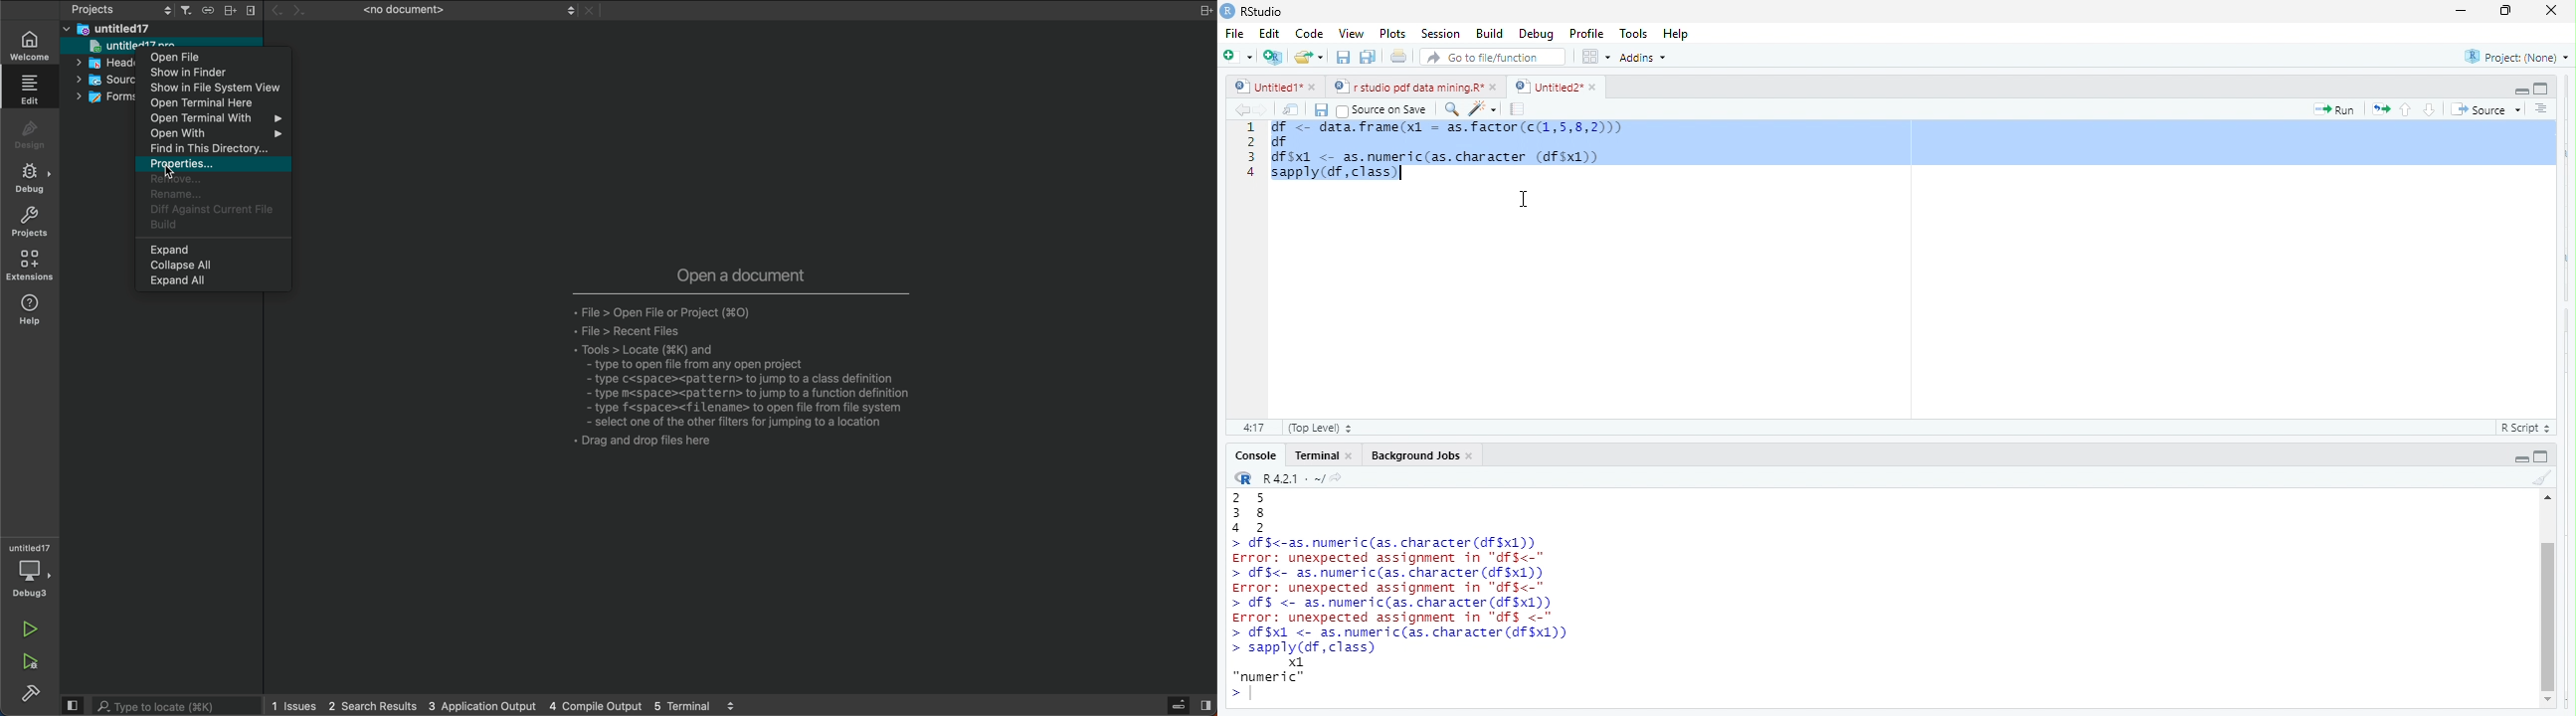 Image resolution: width=2576 pixels, height=728 pixels. I want to click on compile report, so click(1519, 109).